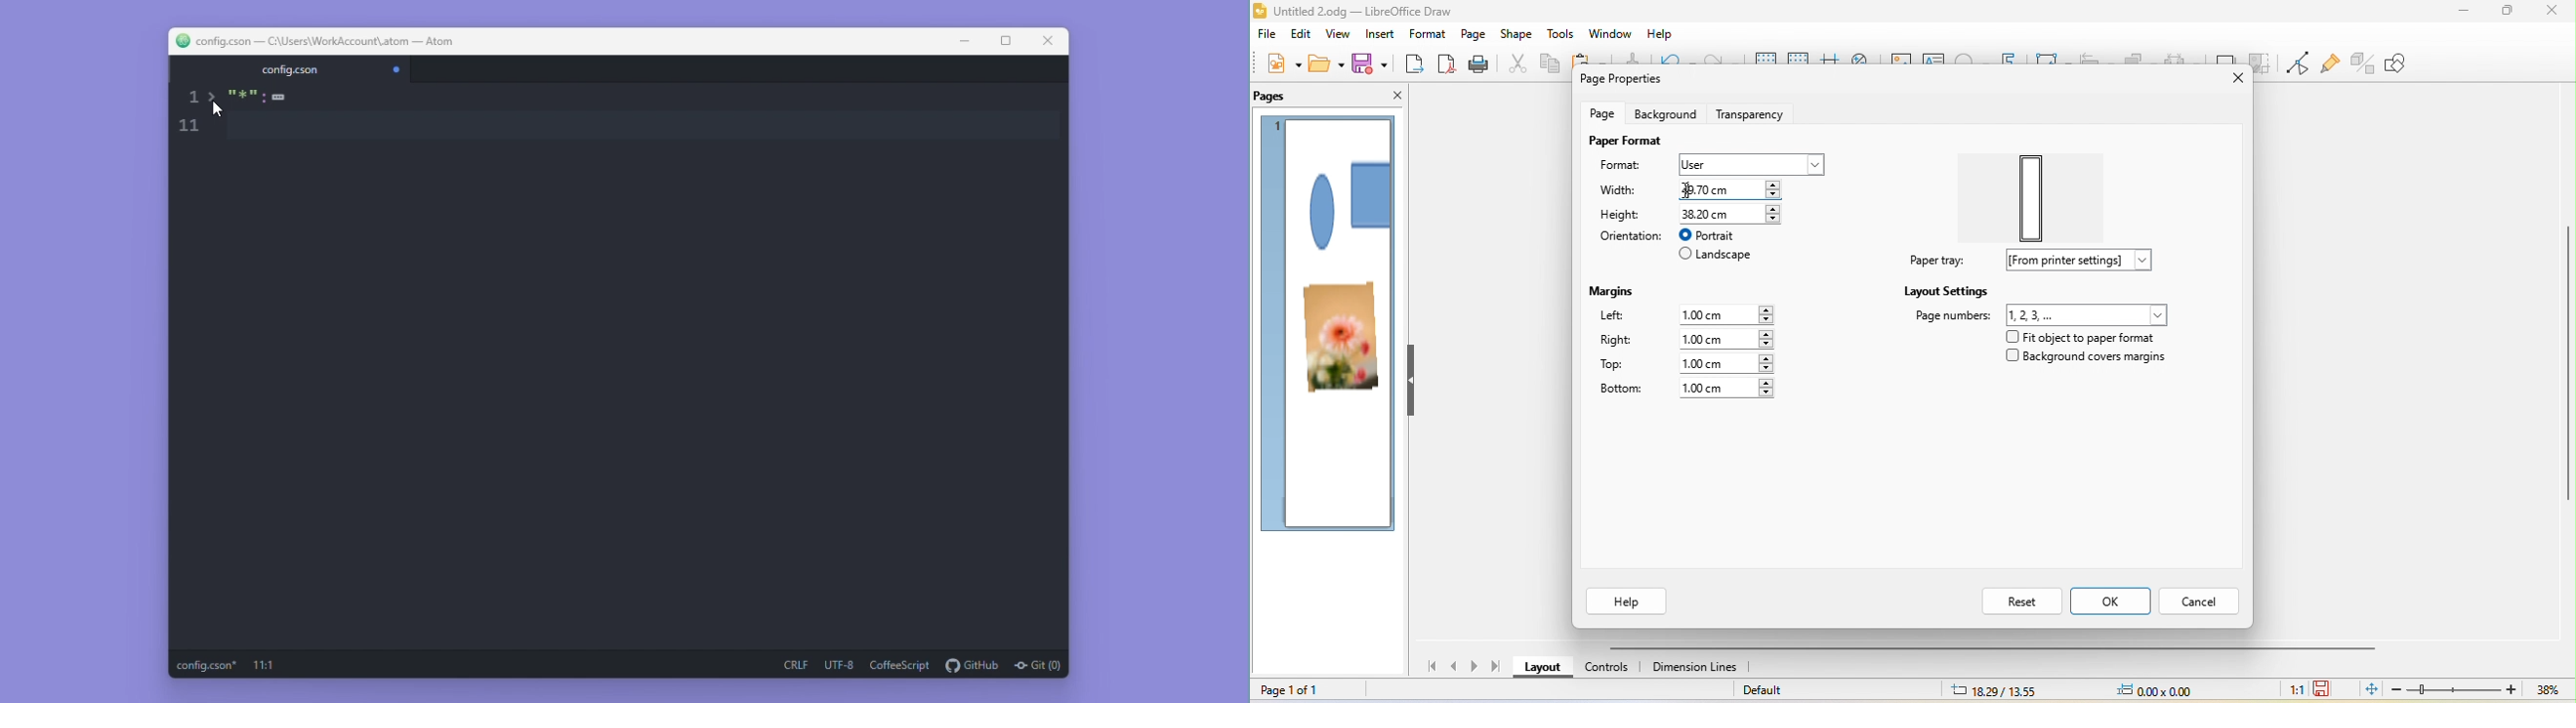 The height and width of the screenshot is (728, 2576). What do you see at coordinates (2567, 373) in the screenshot?
I see `Vertical scroll bar` at bounding box center [2567, 373].